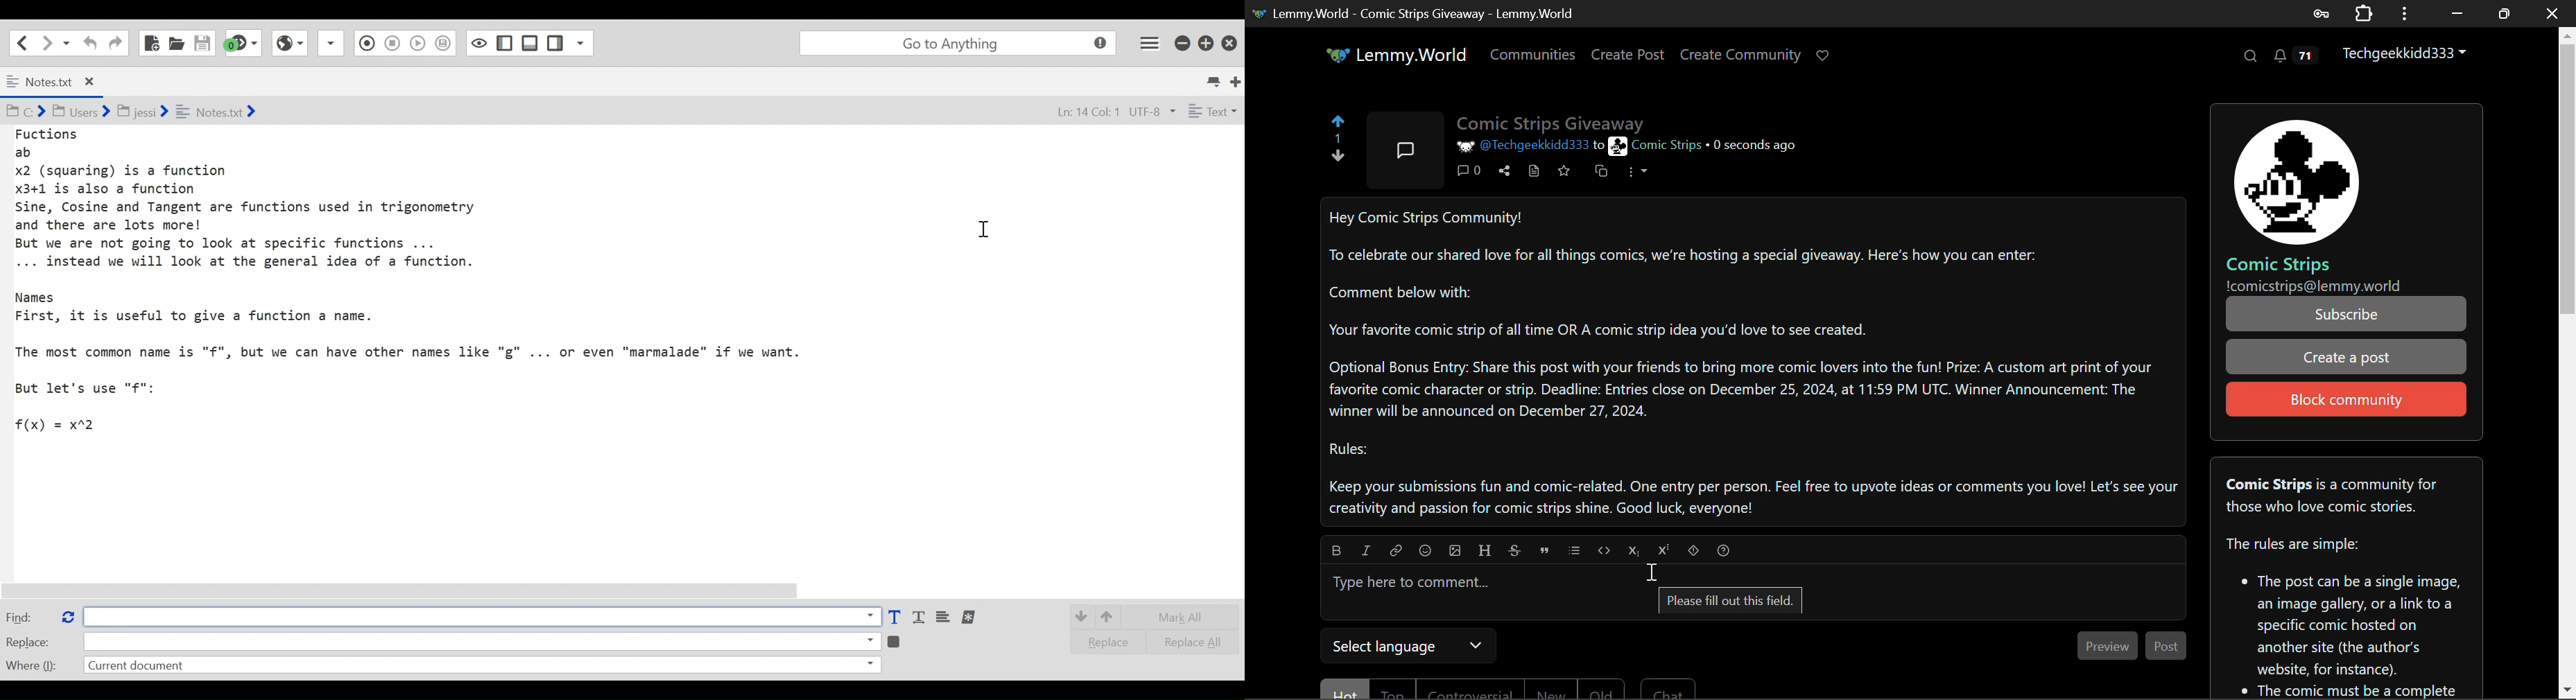 The width and height of the screenshot is (2576, 700). What do you see at coordinates (2568, 362) in the screenshot?
I see `Scroll Bar` at bounding box center [2568, 362].